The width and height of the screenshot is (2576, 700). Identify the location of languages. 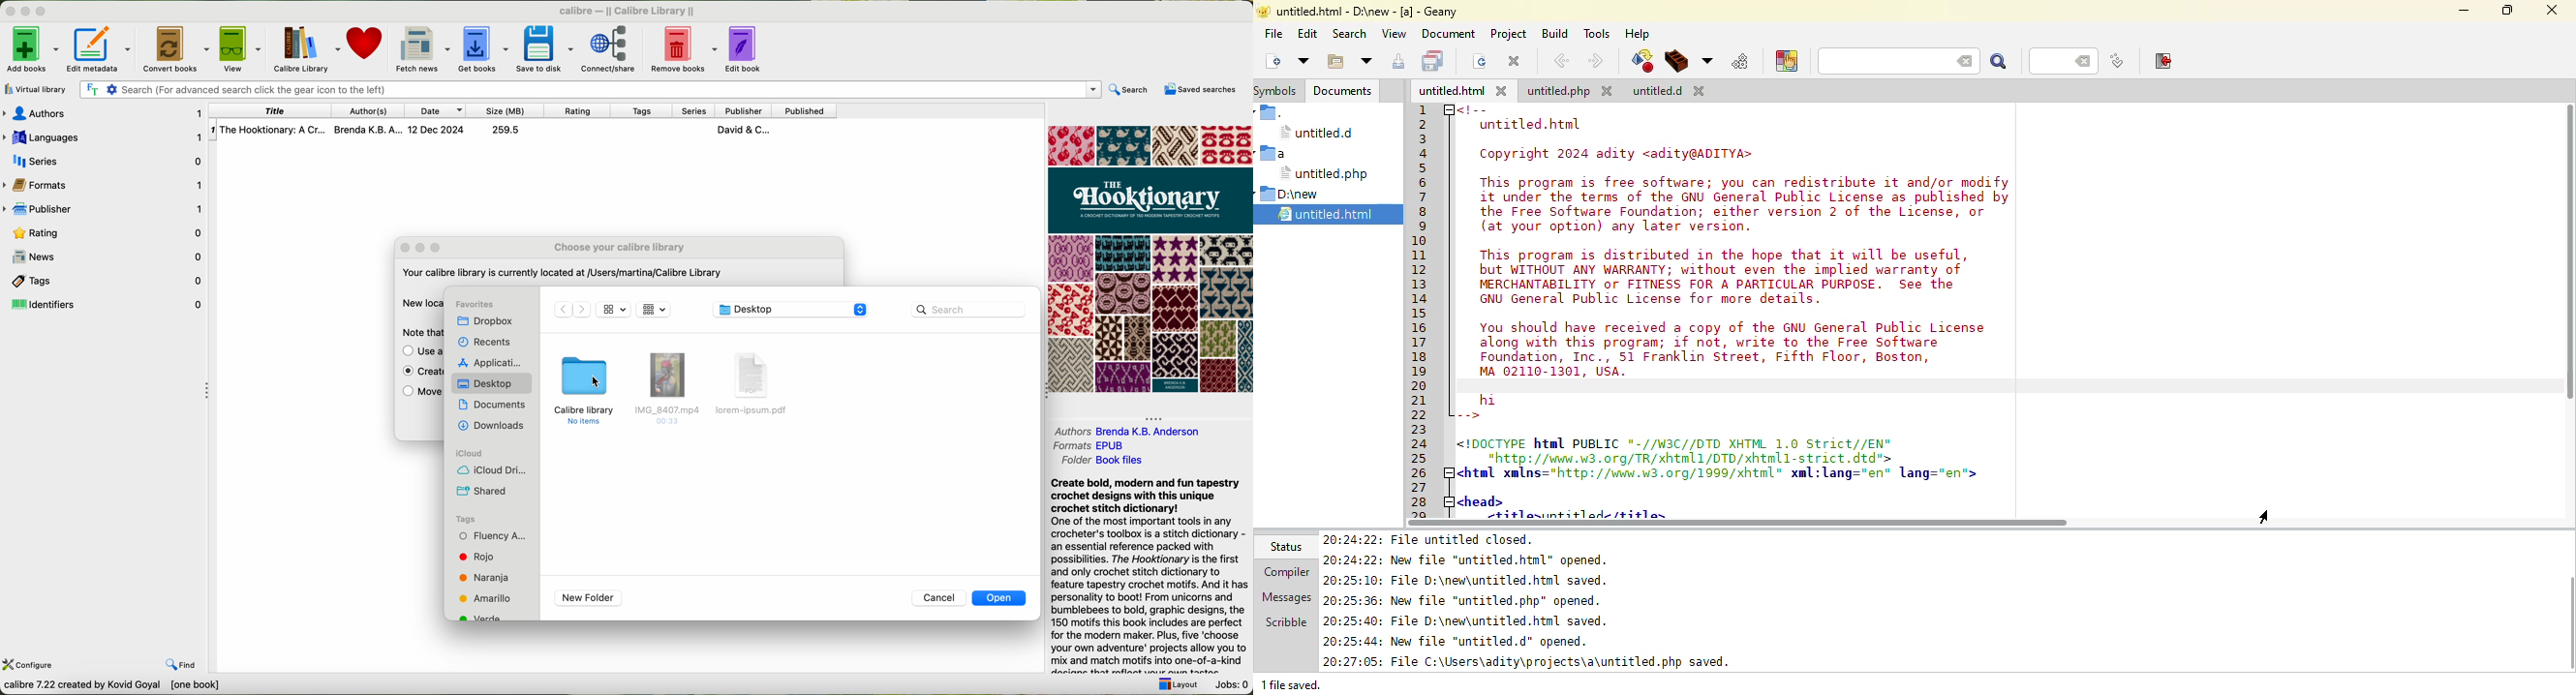
(103, 136).